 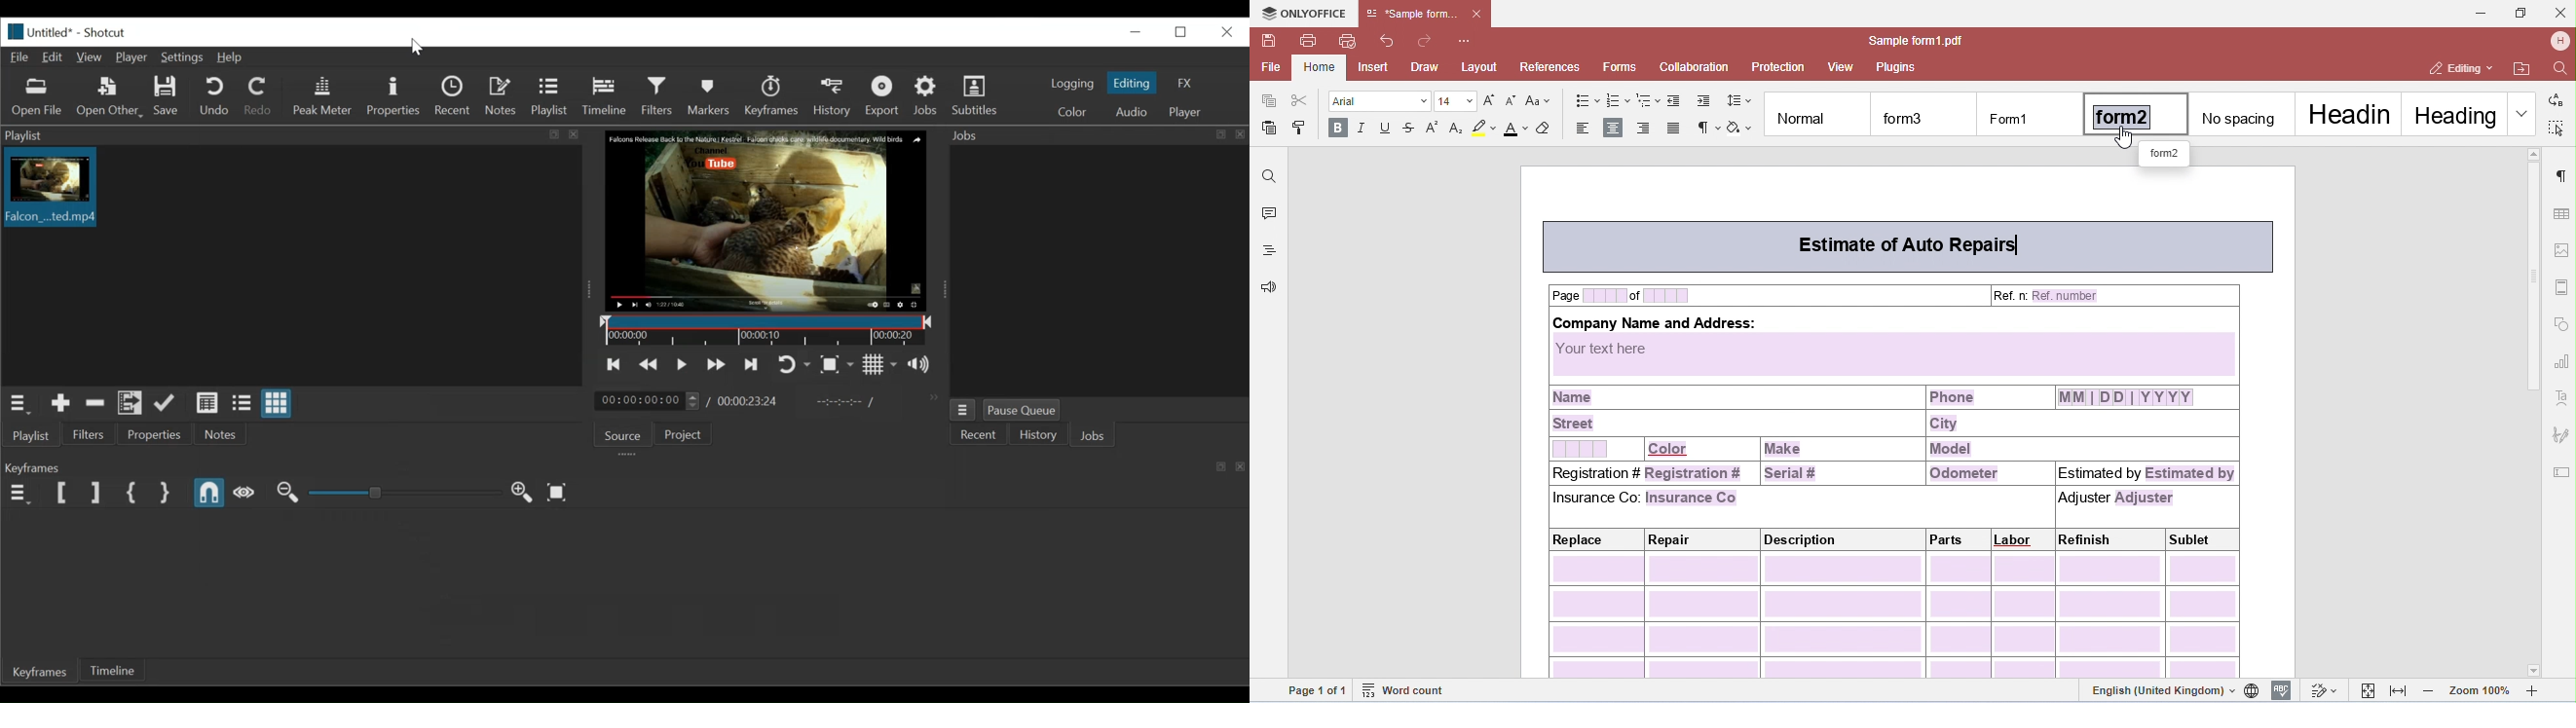 I want to click on Set Filter last, so click(x=97, y=494).